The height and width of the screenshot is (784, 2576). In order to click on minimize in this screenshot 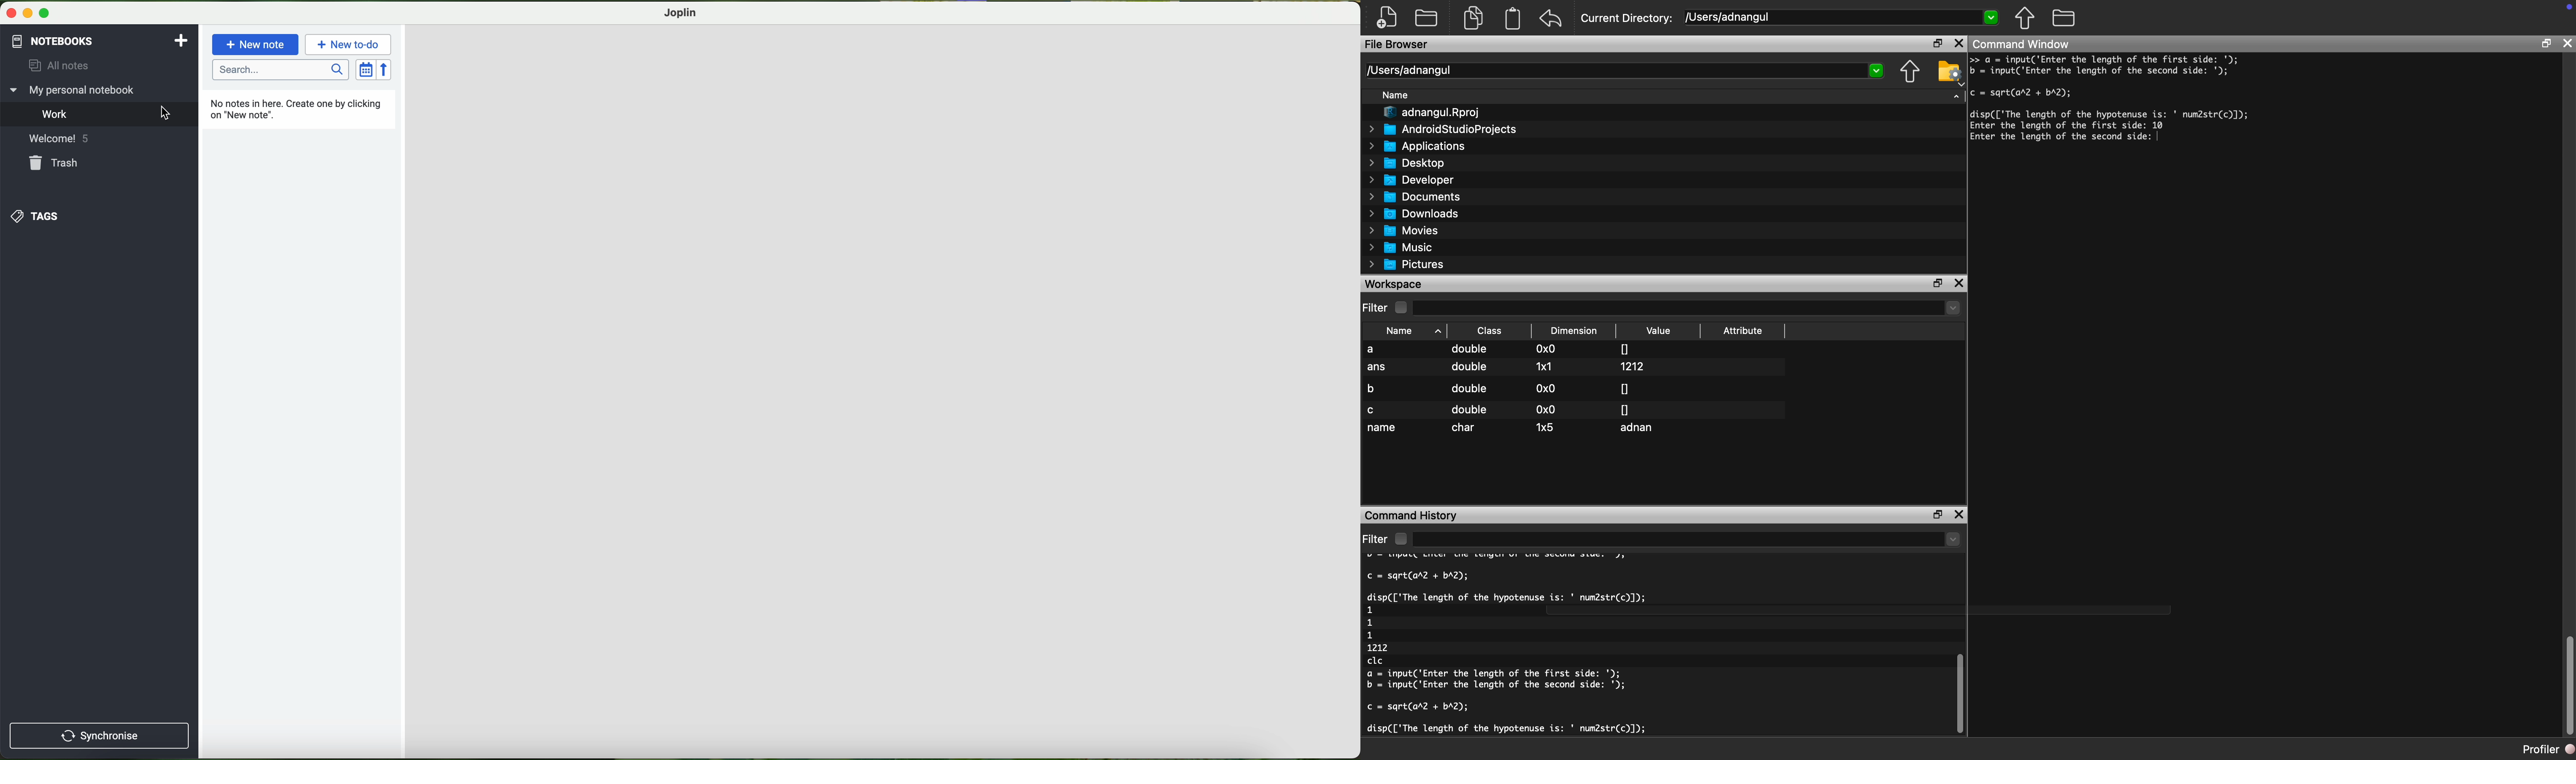, I will do `click(29, 14)`.